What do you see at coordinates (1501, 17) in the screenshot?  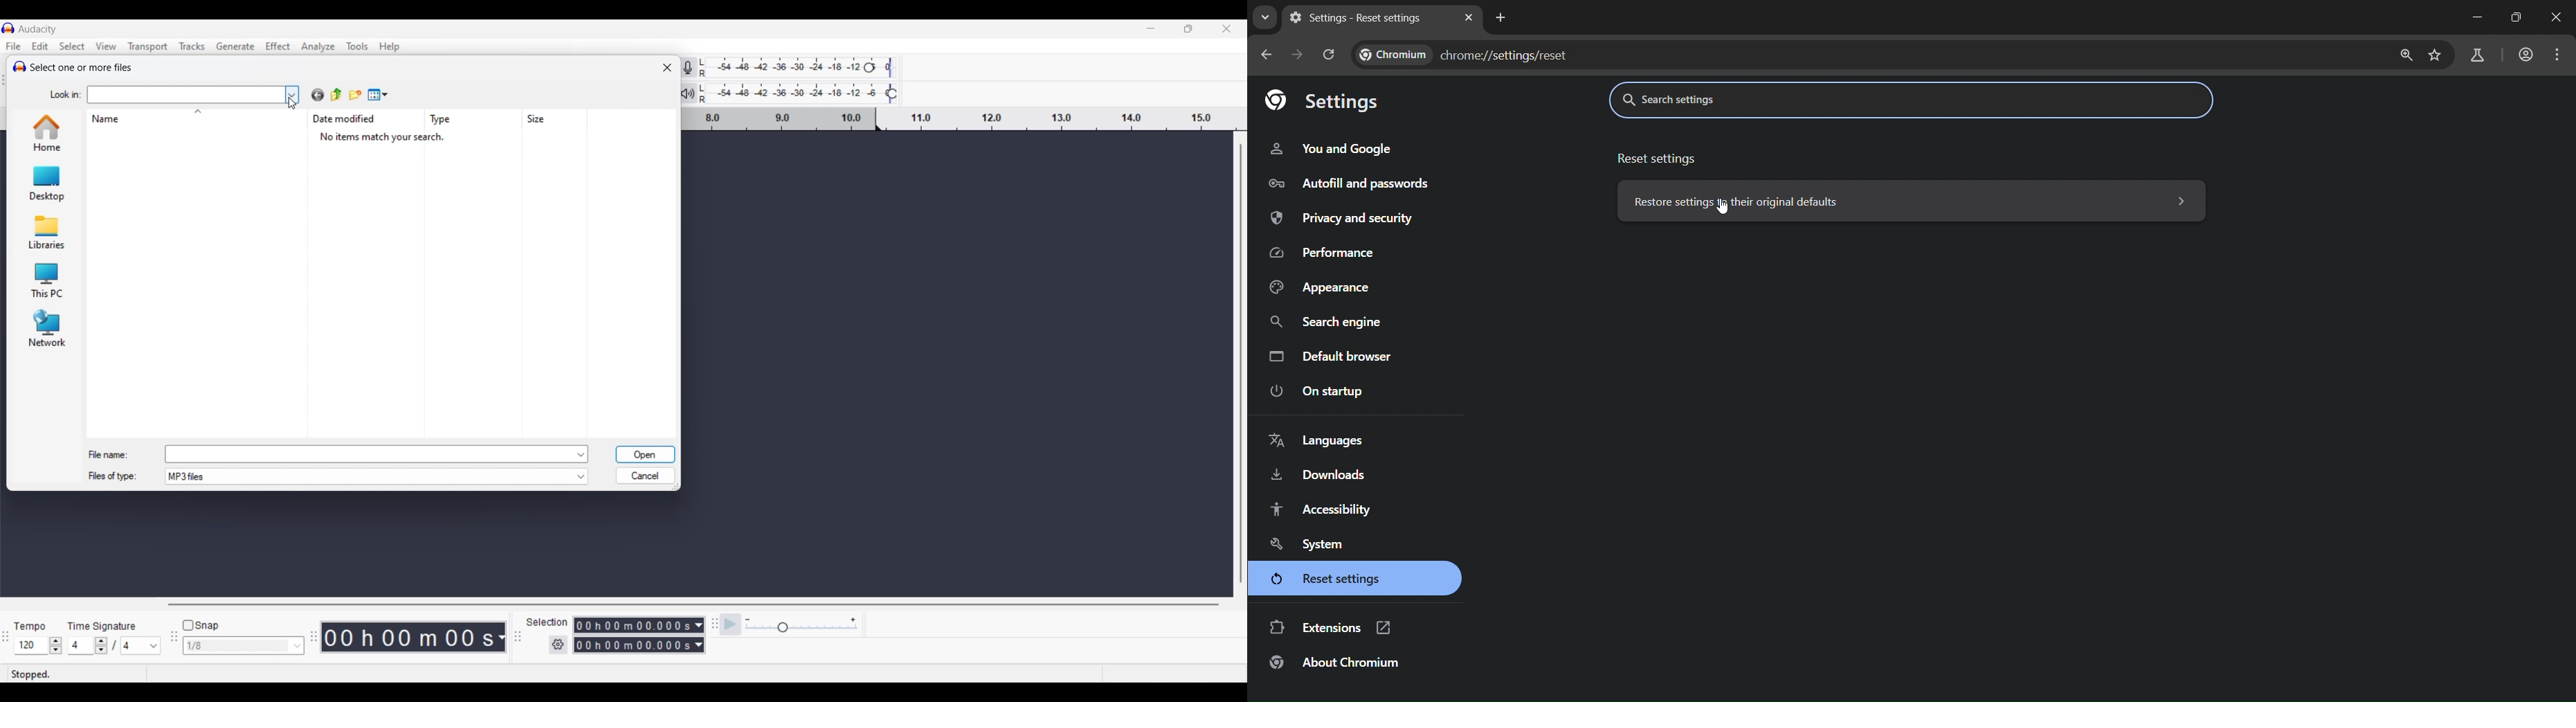 I see `new tab` at bounding box center [1501, 17].